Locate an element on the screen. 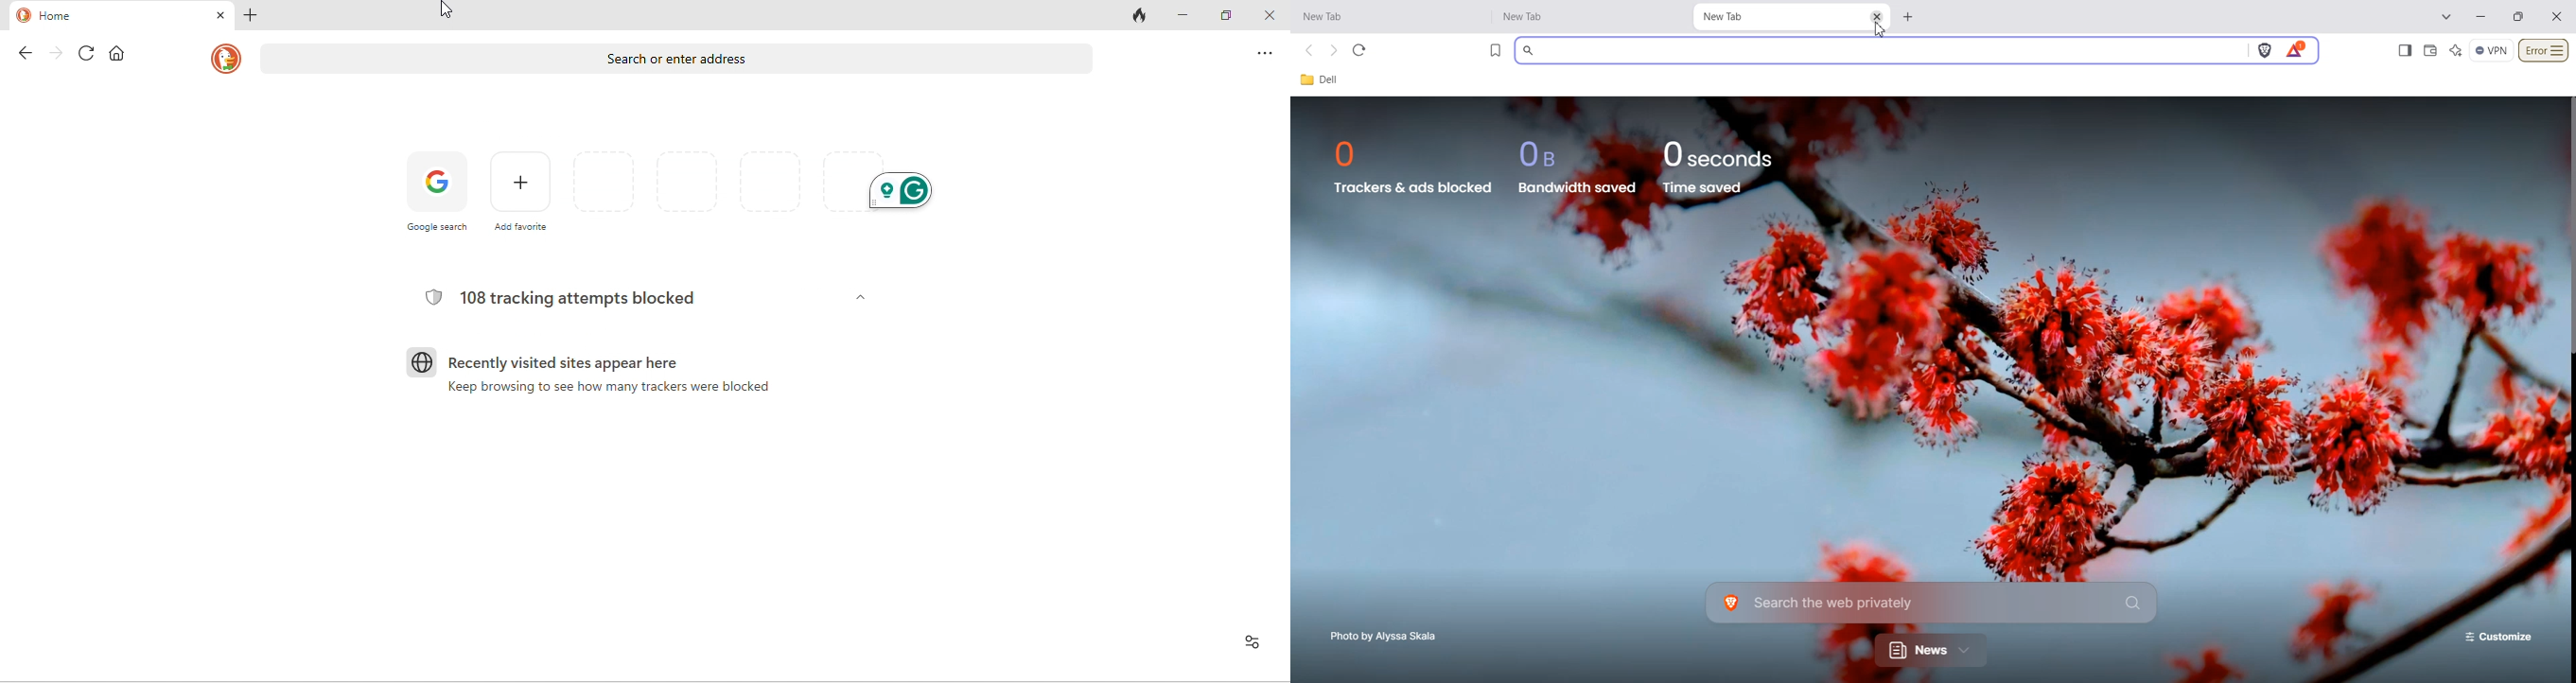  Vertical Scrollbar  is located at coordinates (2568, 226).